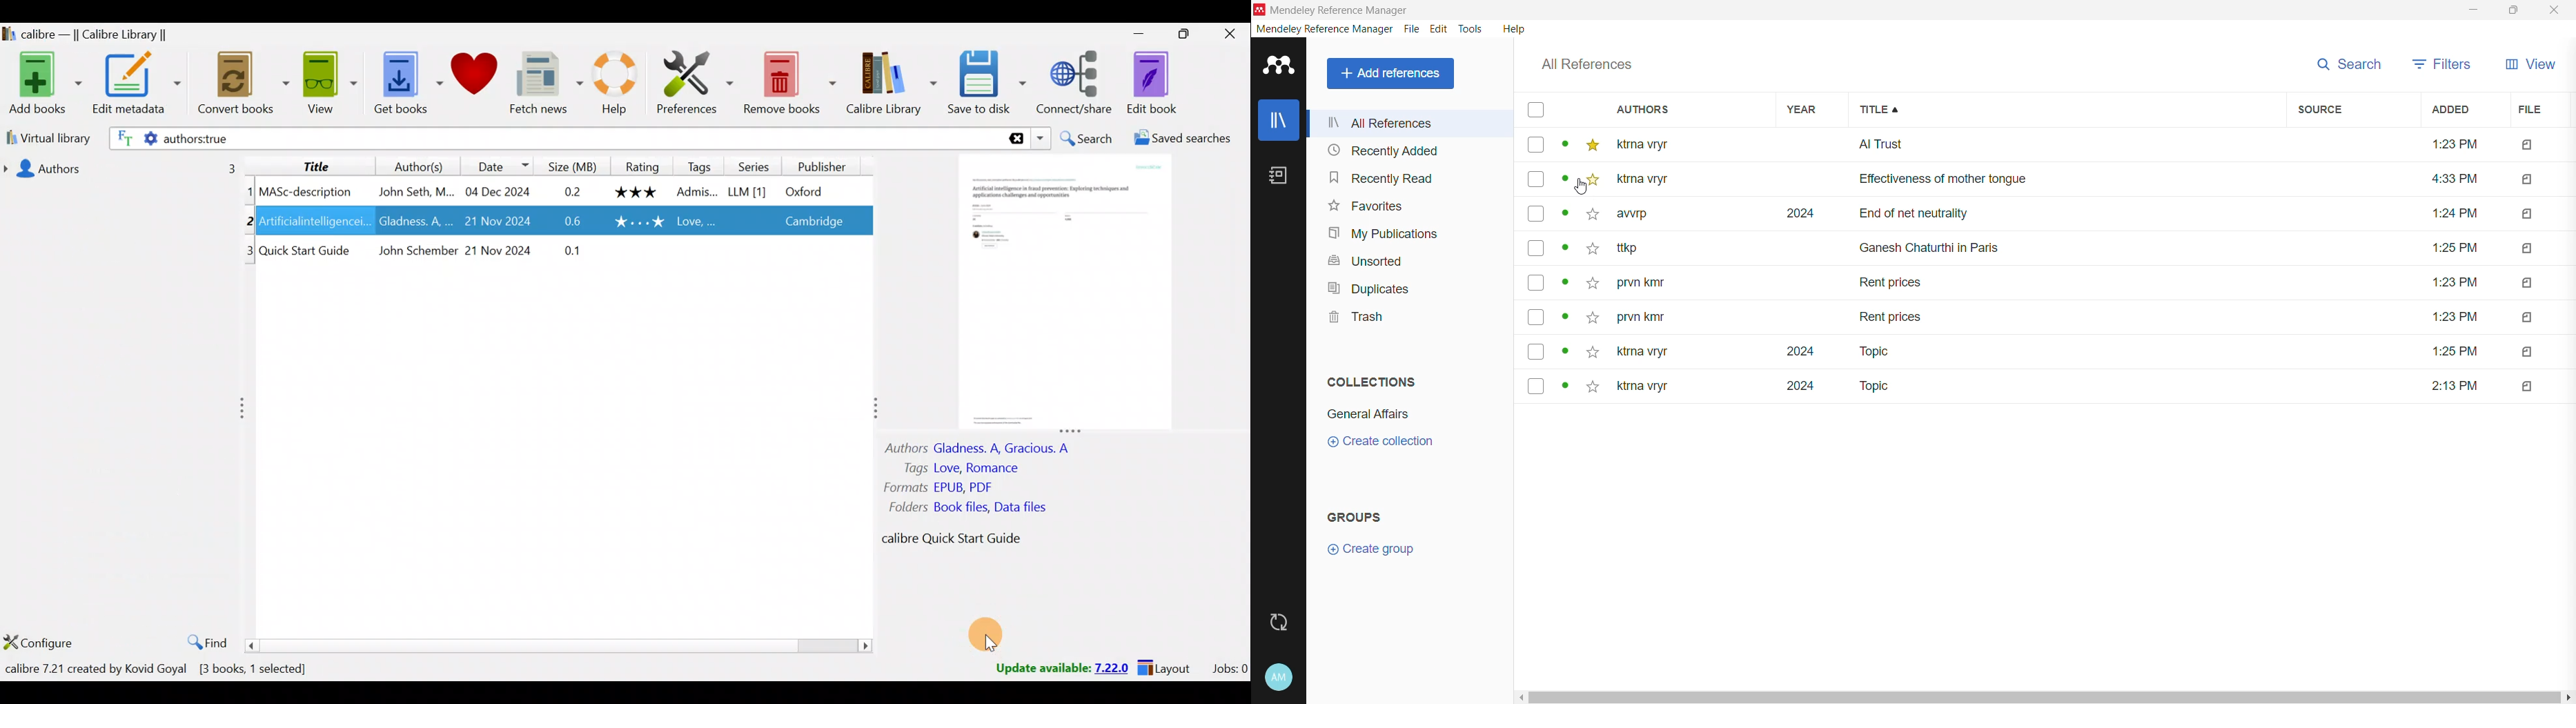 The width and height of the screenshot is (2576, 728). What do you see at coordinates (1592, 389) in the screenshot?
I see `star` at bounding box center [1592, 389].